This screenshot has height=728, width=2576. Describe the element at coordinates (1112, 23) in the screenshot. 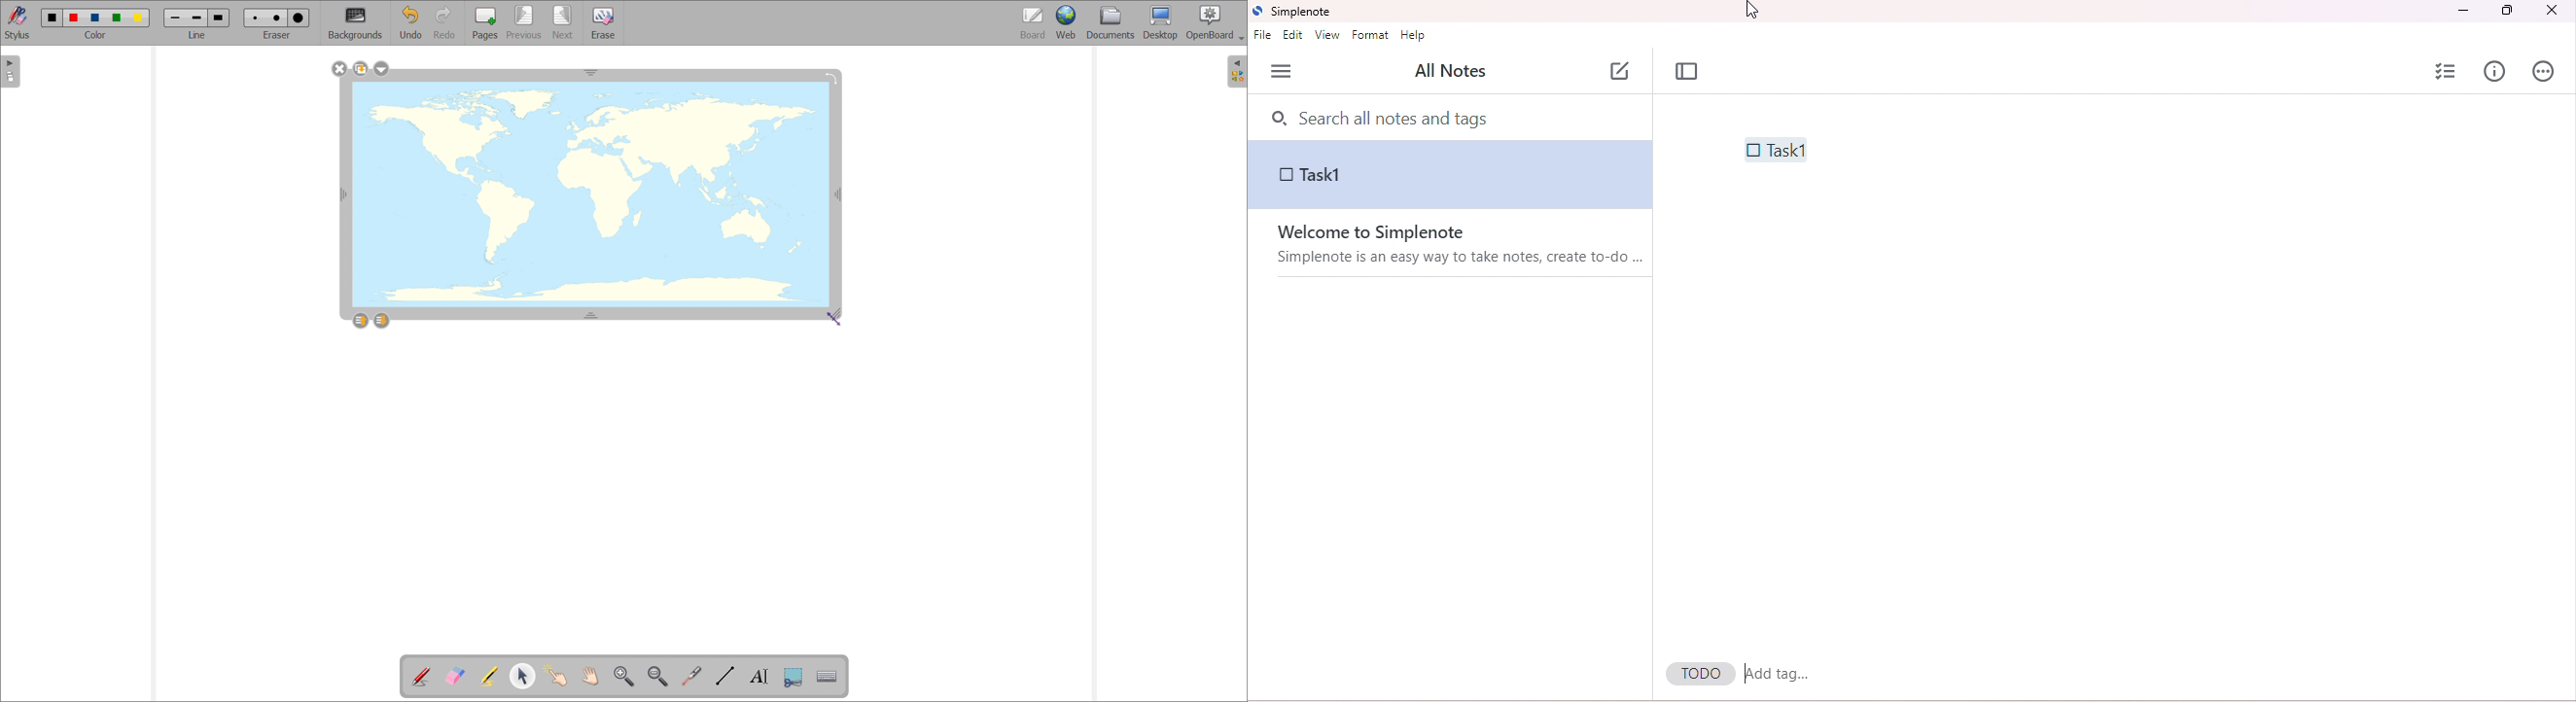

I see `documents` at that location.